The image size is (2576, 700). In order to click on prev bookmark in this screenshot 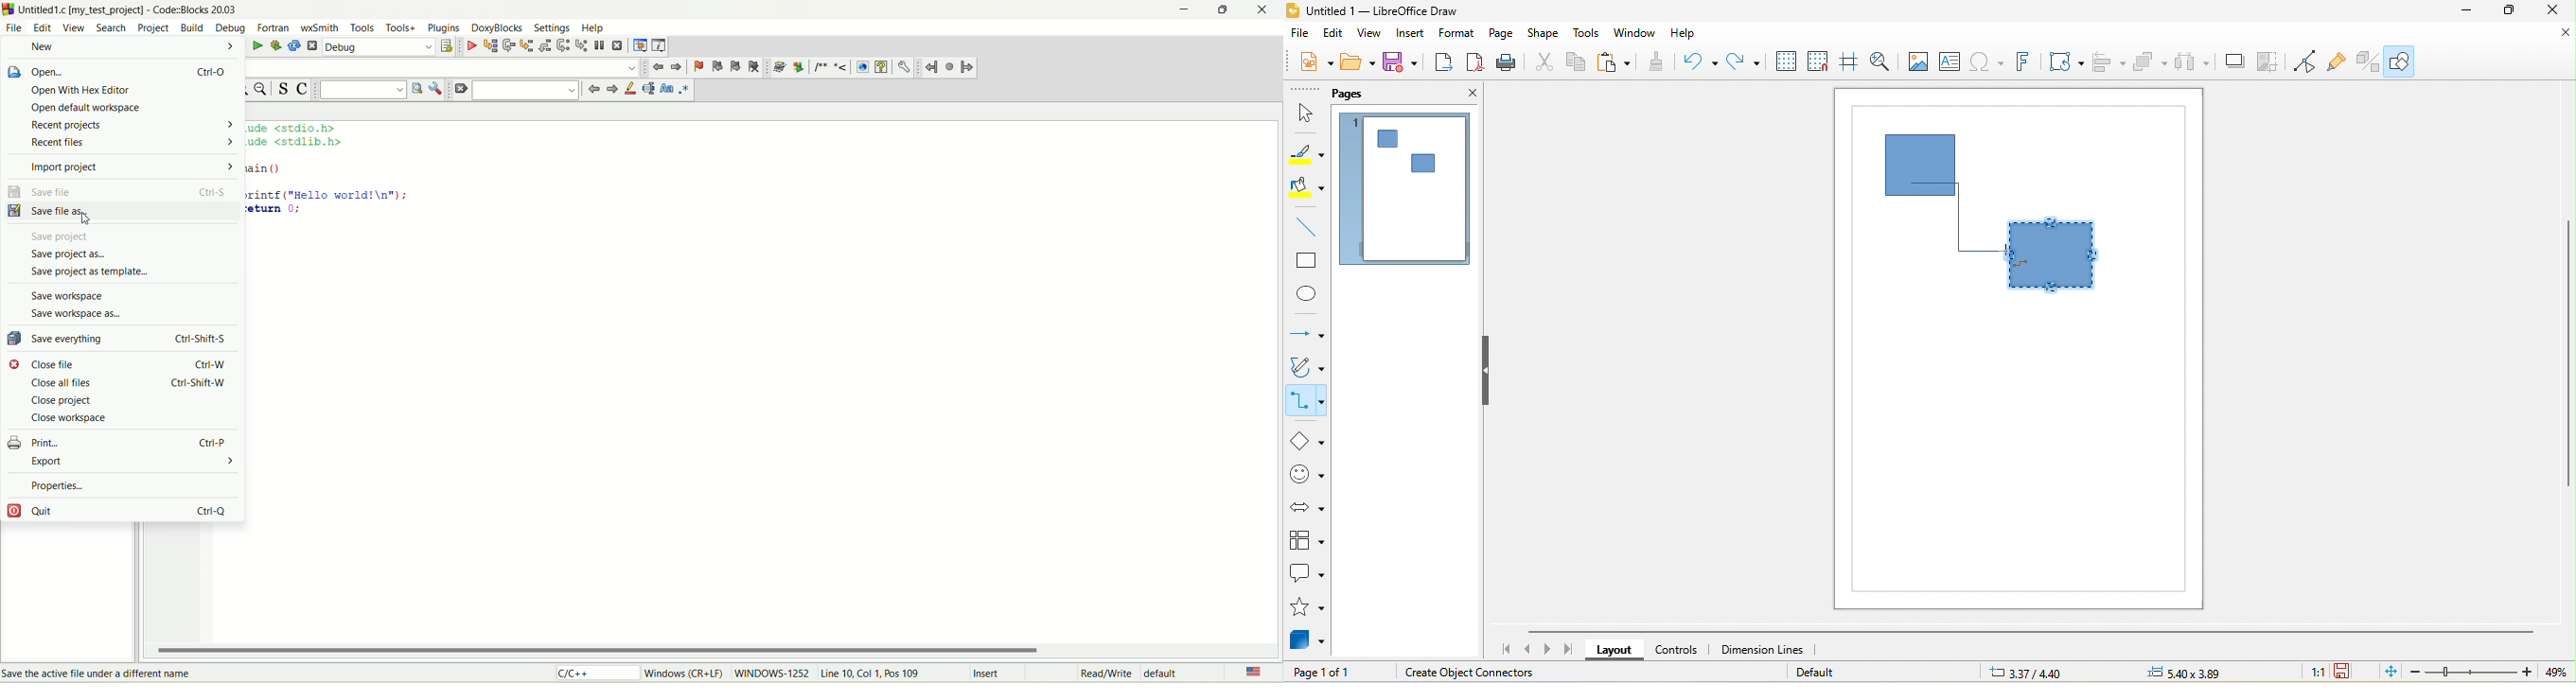, I will do `click(715, 65)`.